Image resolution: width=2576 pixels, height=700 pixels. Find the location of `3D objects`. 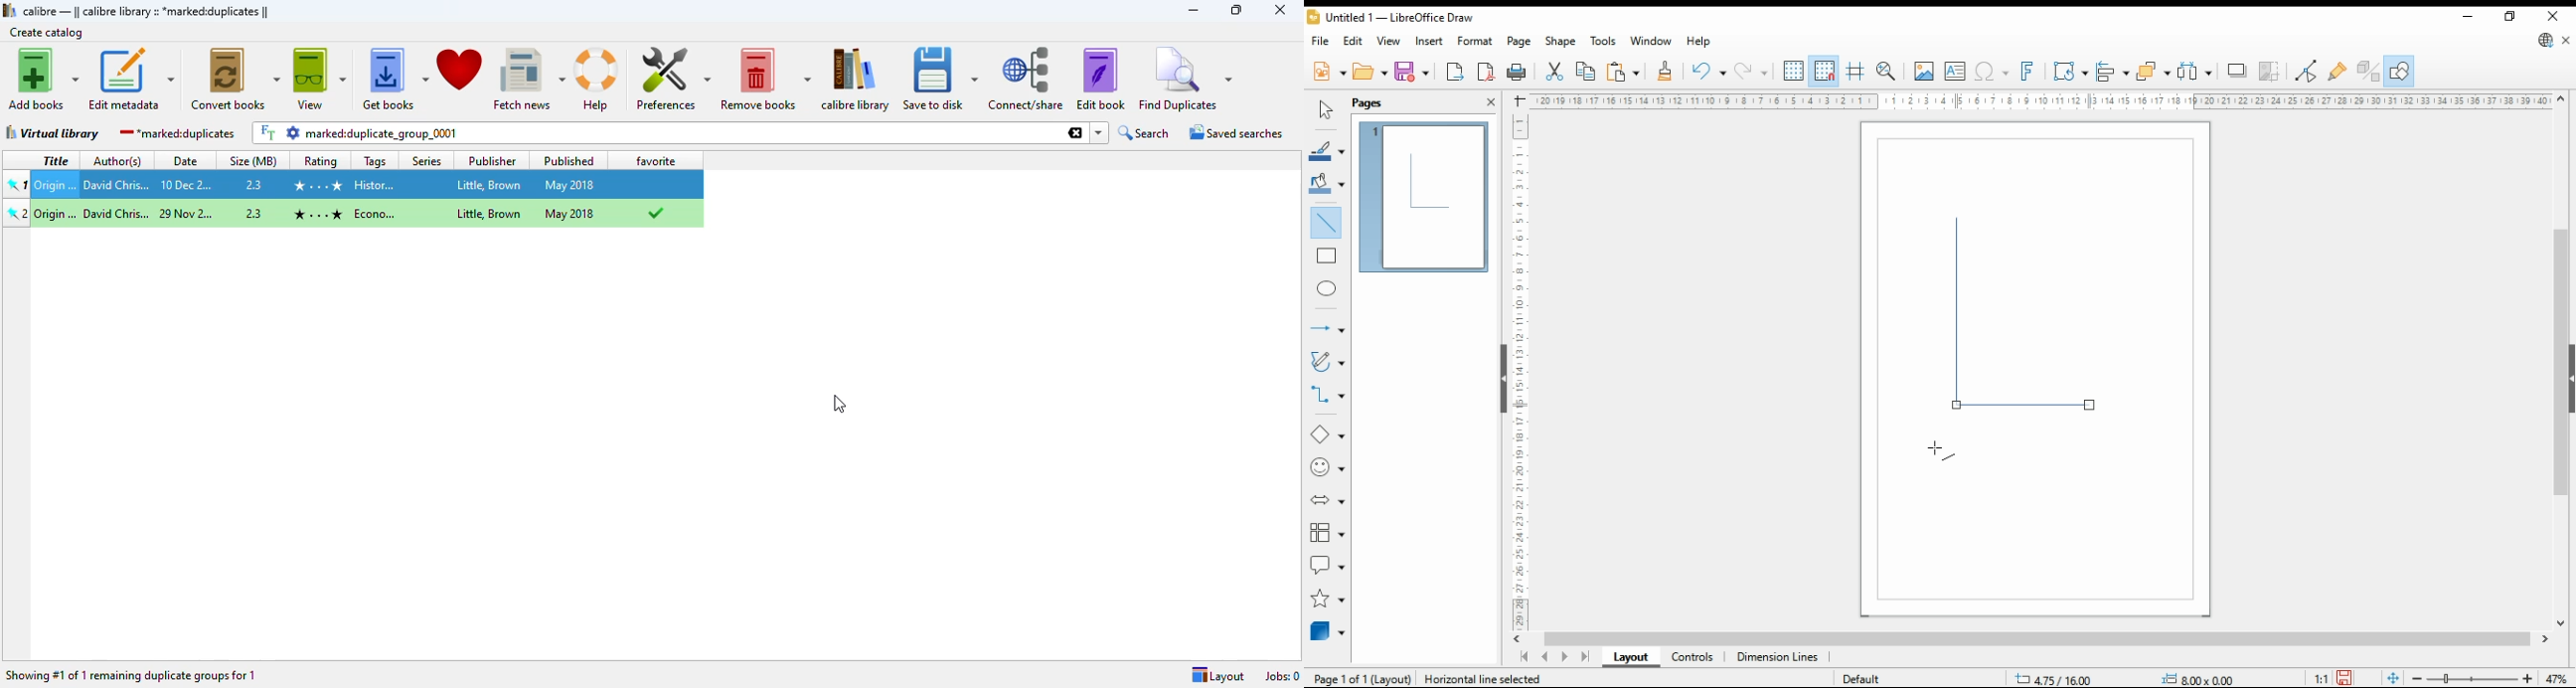

3D objects is located at coordinates (1329, 631).